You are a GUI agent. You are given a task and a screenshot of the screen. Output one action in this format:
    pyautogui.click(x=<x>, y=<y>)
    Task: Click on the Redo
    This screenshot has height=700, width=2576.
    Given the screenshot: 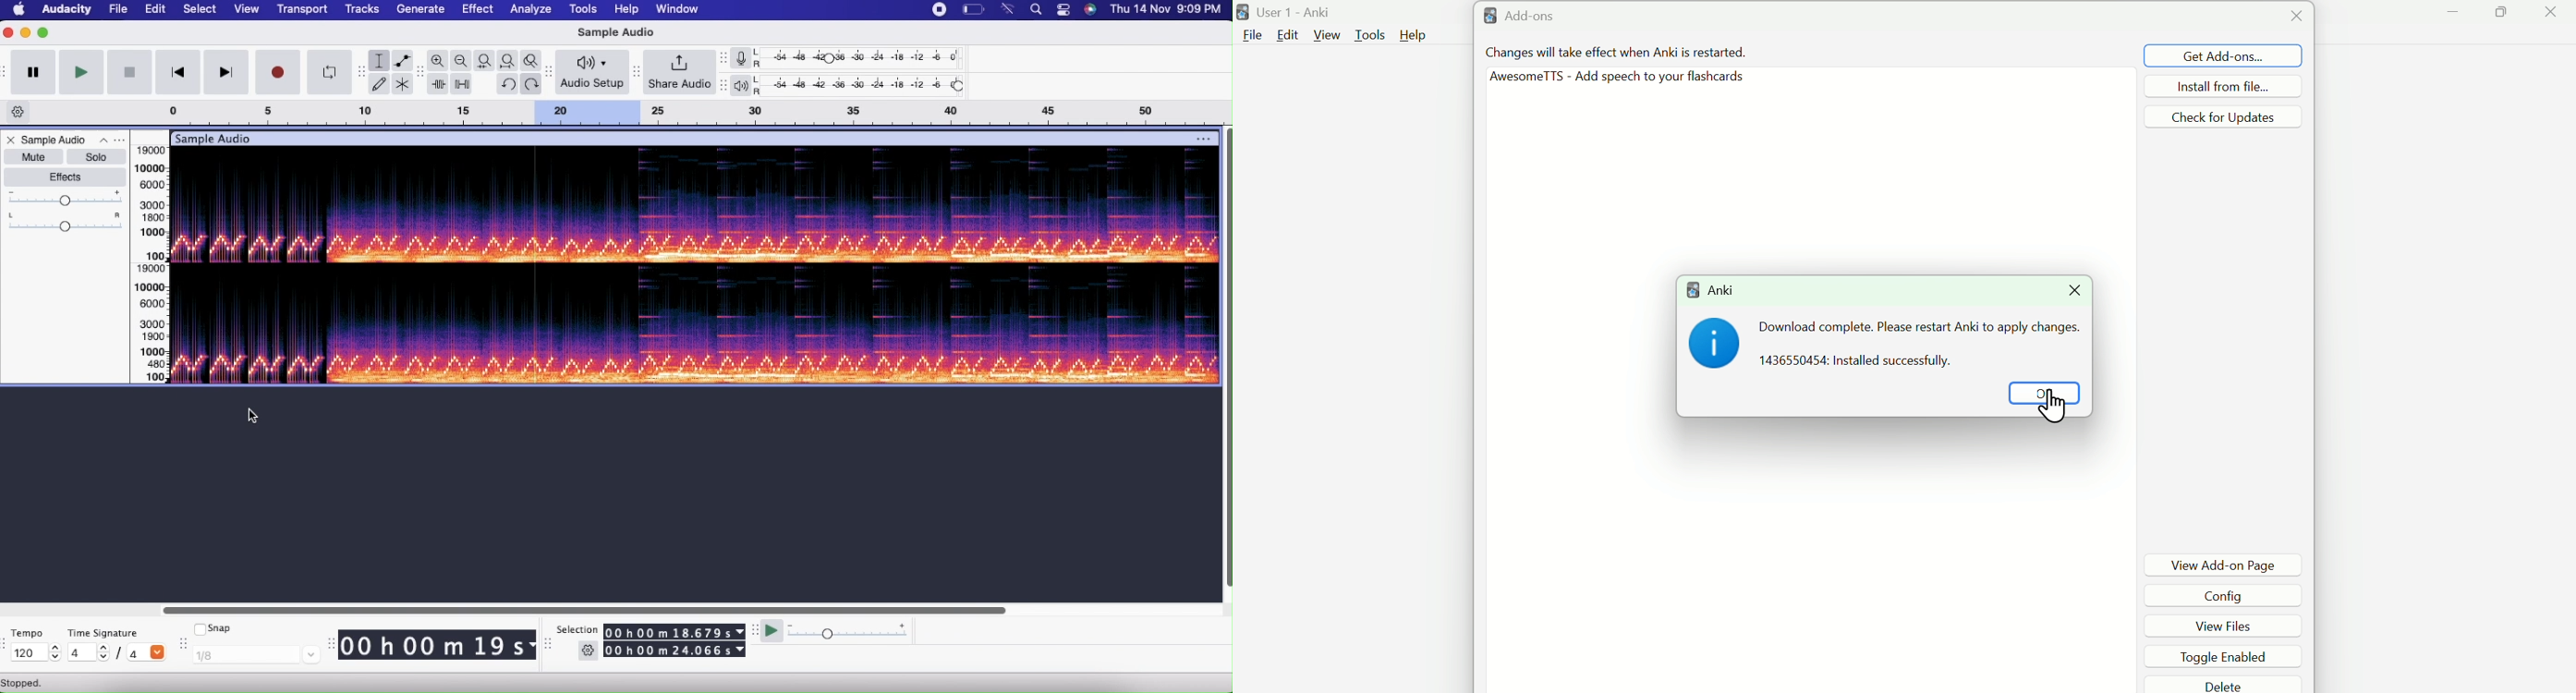 What is the action you would take?
    pyautogui.click(x=532, y=84)
    